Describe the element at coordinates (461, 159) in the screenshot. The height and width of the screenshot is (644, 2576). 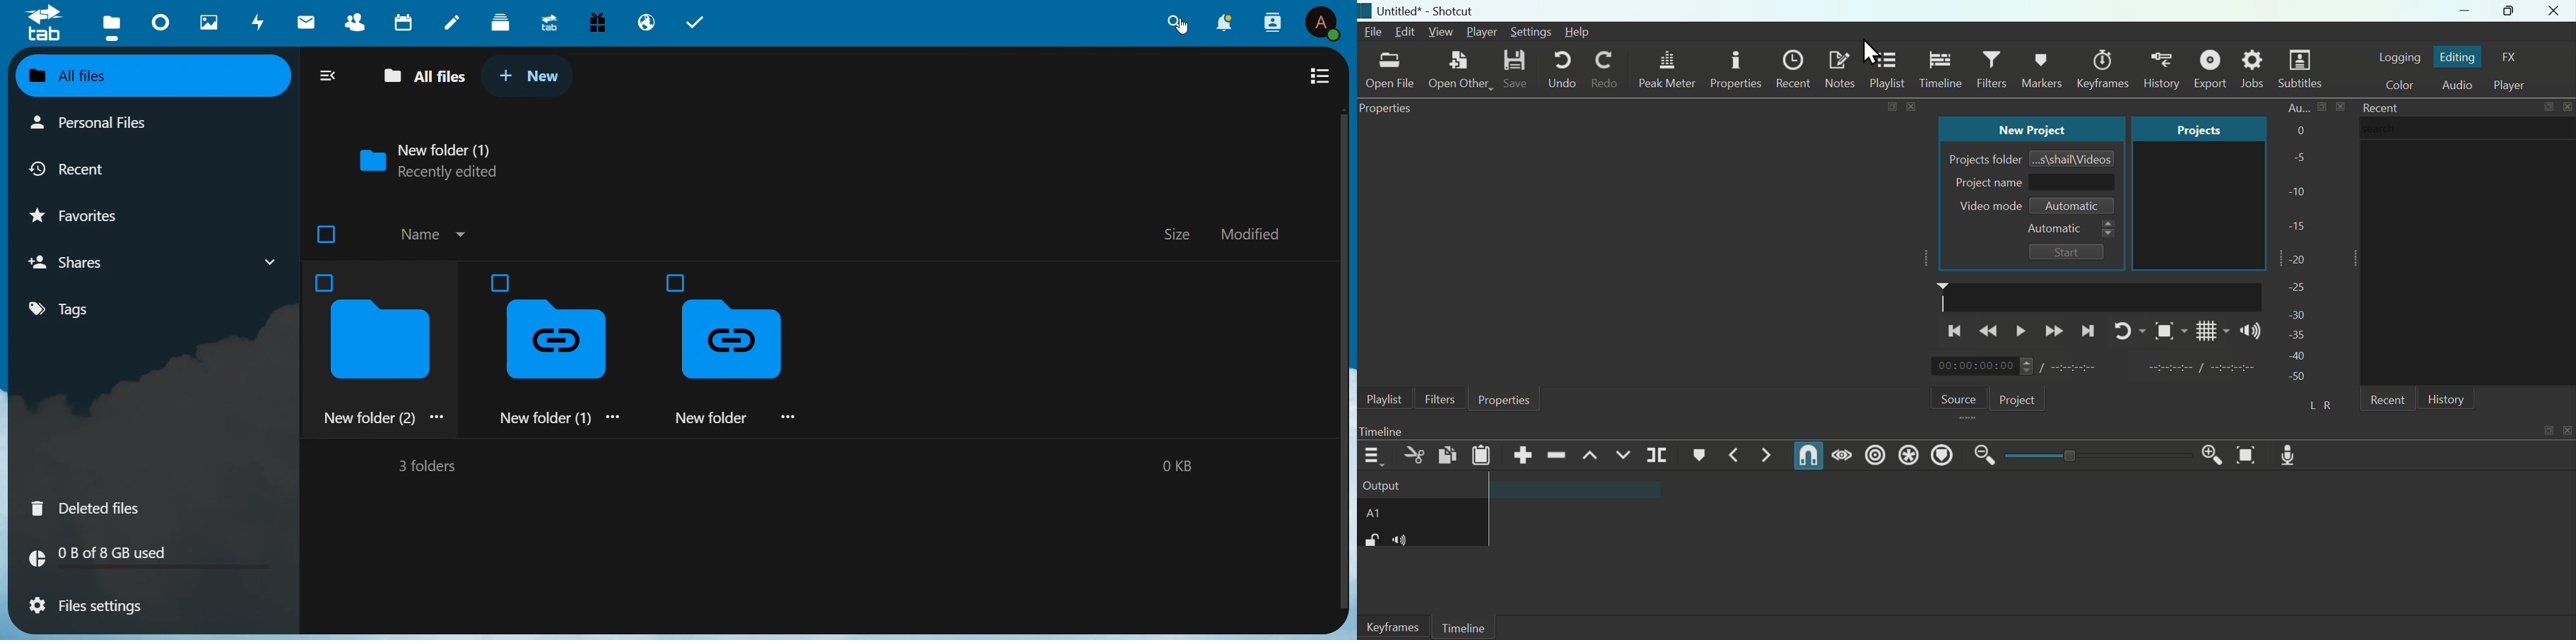
I see `new folder 1` at that location.